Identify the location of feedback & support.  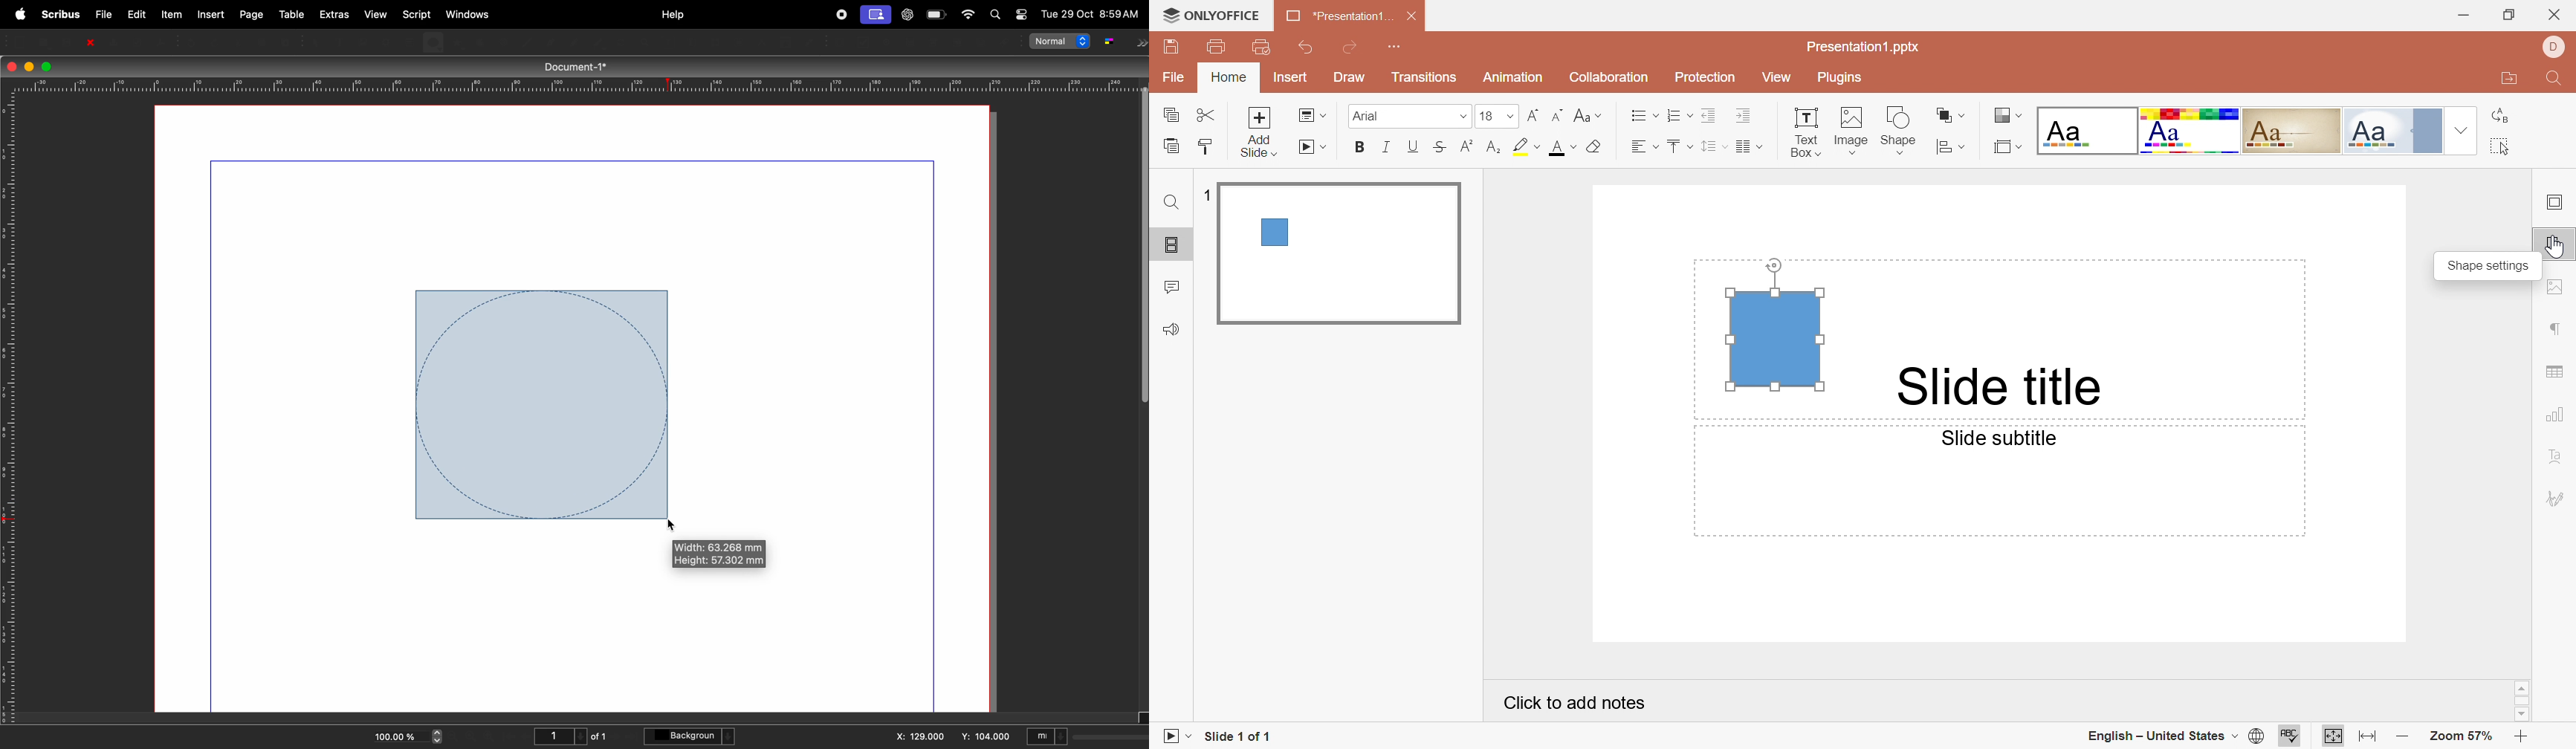
(1171, 328).